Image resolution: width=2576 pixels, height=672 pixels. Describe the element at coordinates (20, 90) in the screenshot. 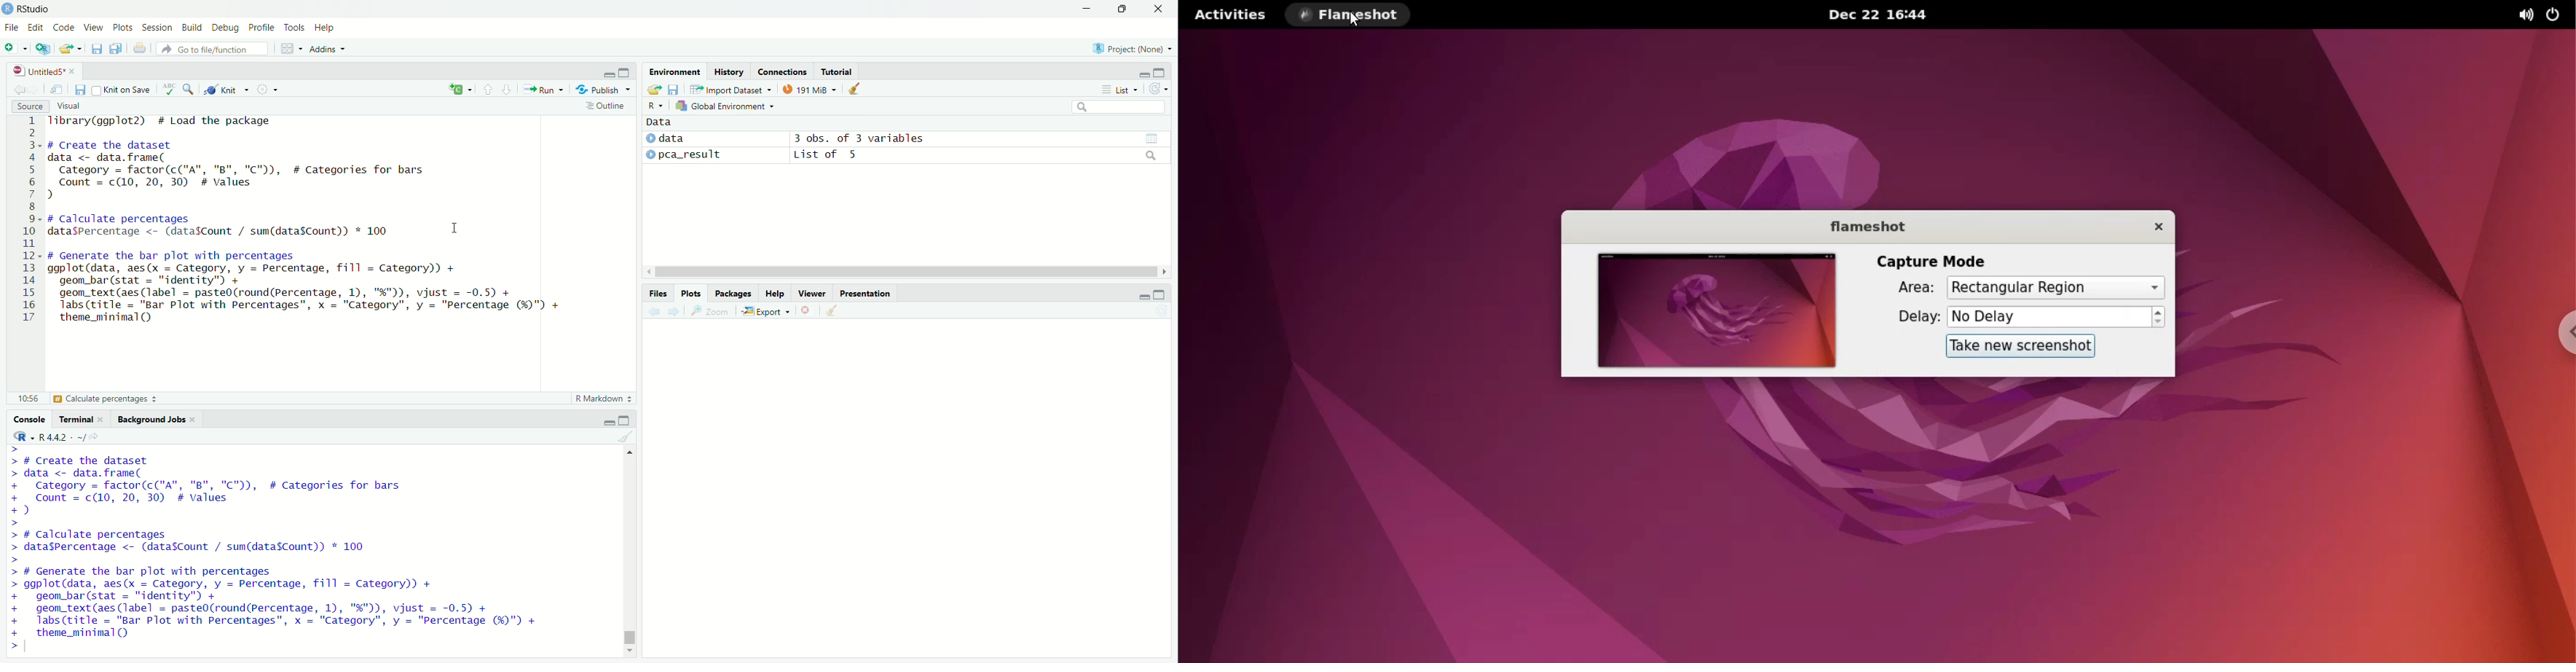

I see `go back` at that location.